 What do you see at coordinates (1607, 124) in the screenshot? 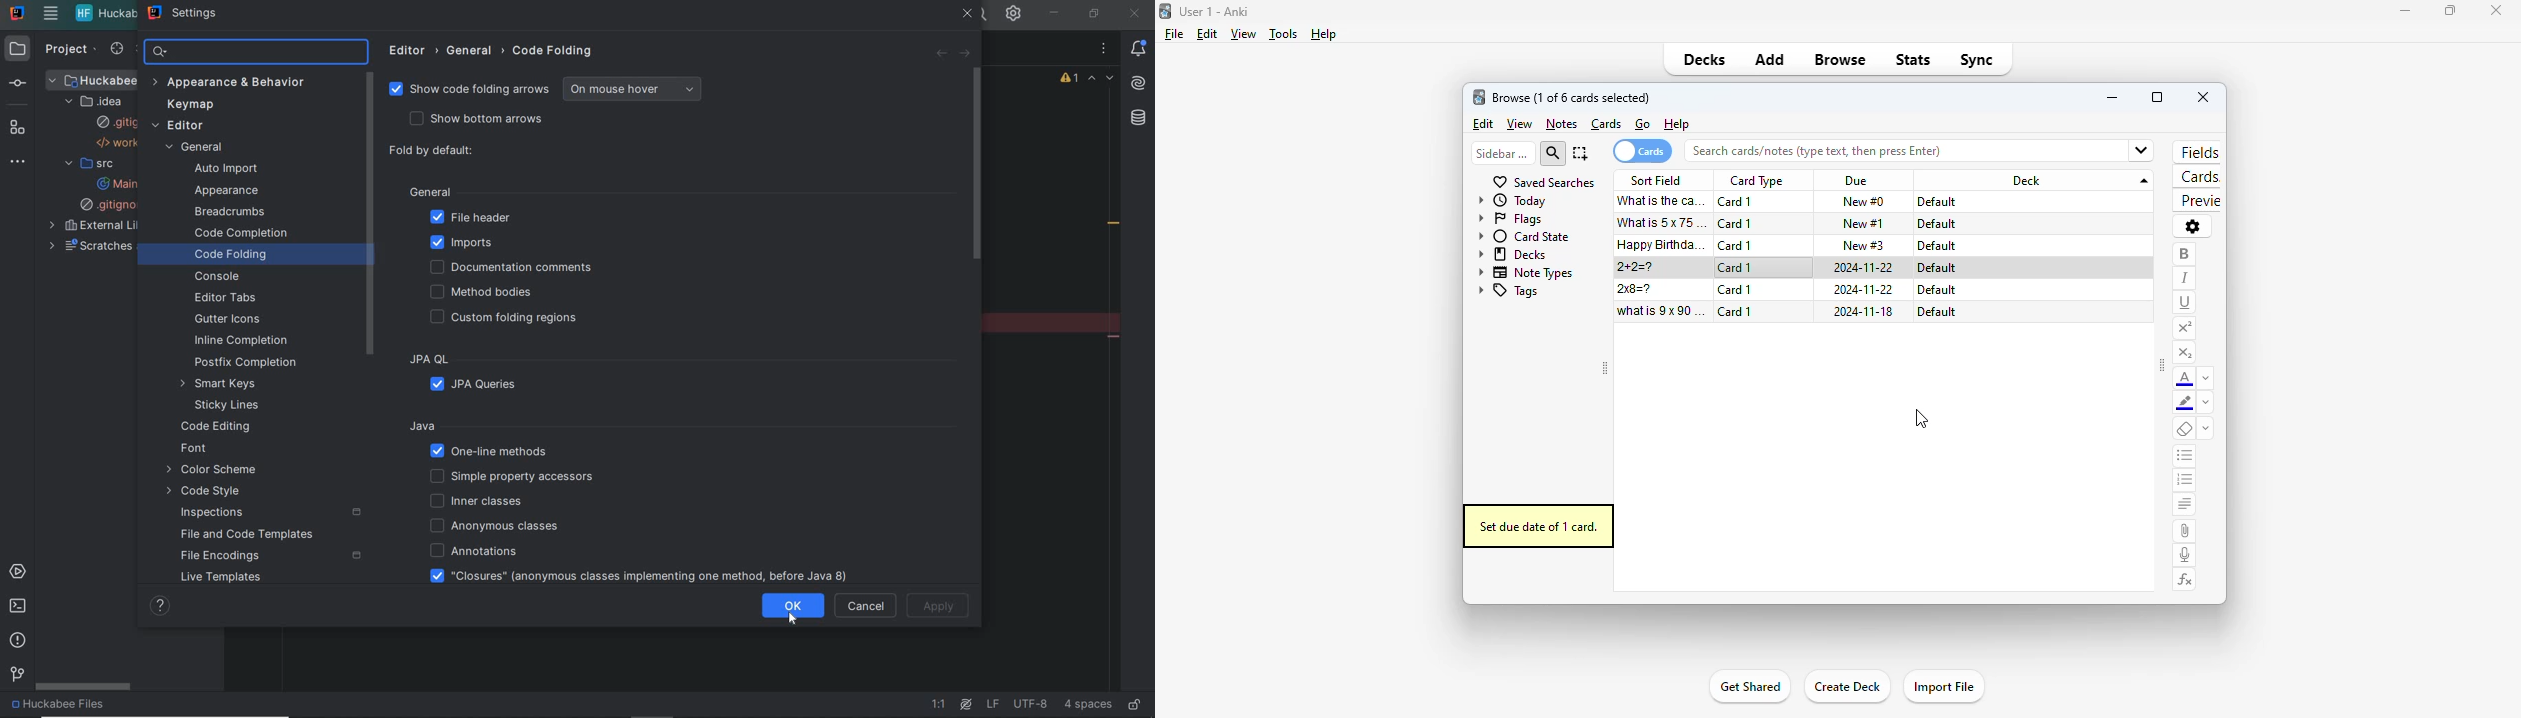
I see `cards` at bounding box center [1607, 124].